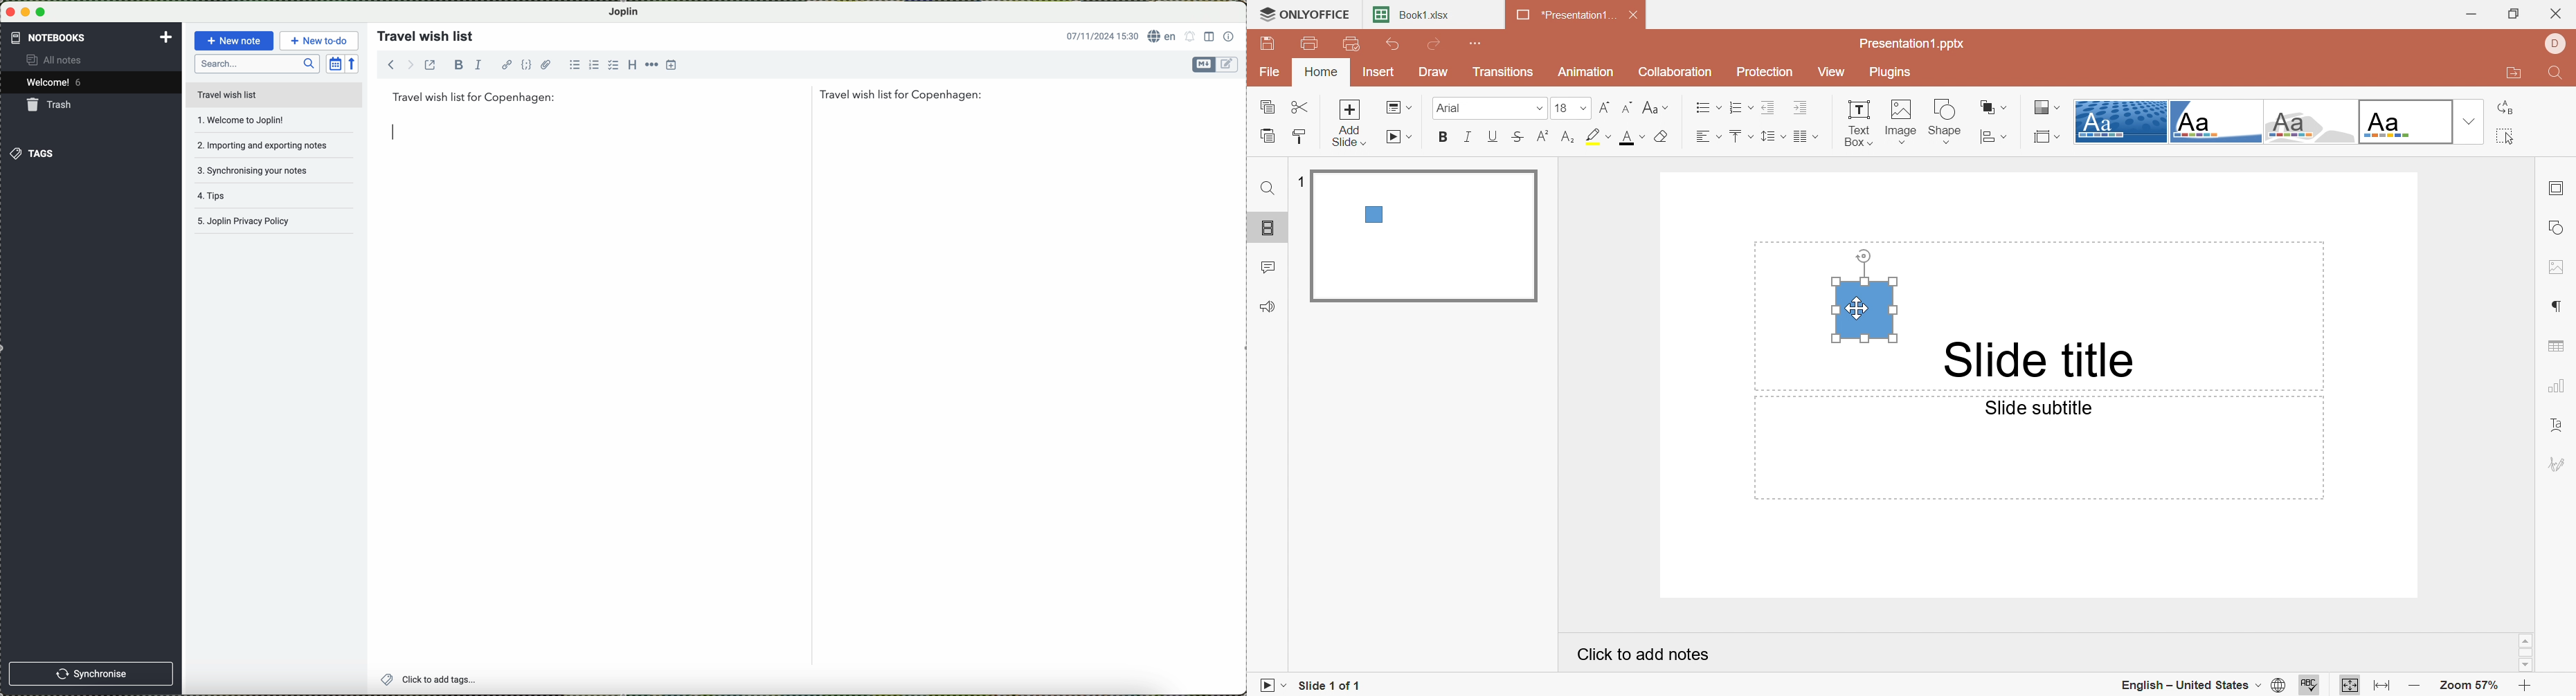  I want to click on numbered list, so click(594, 65).